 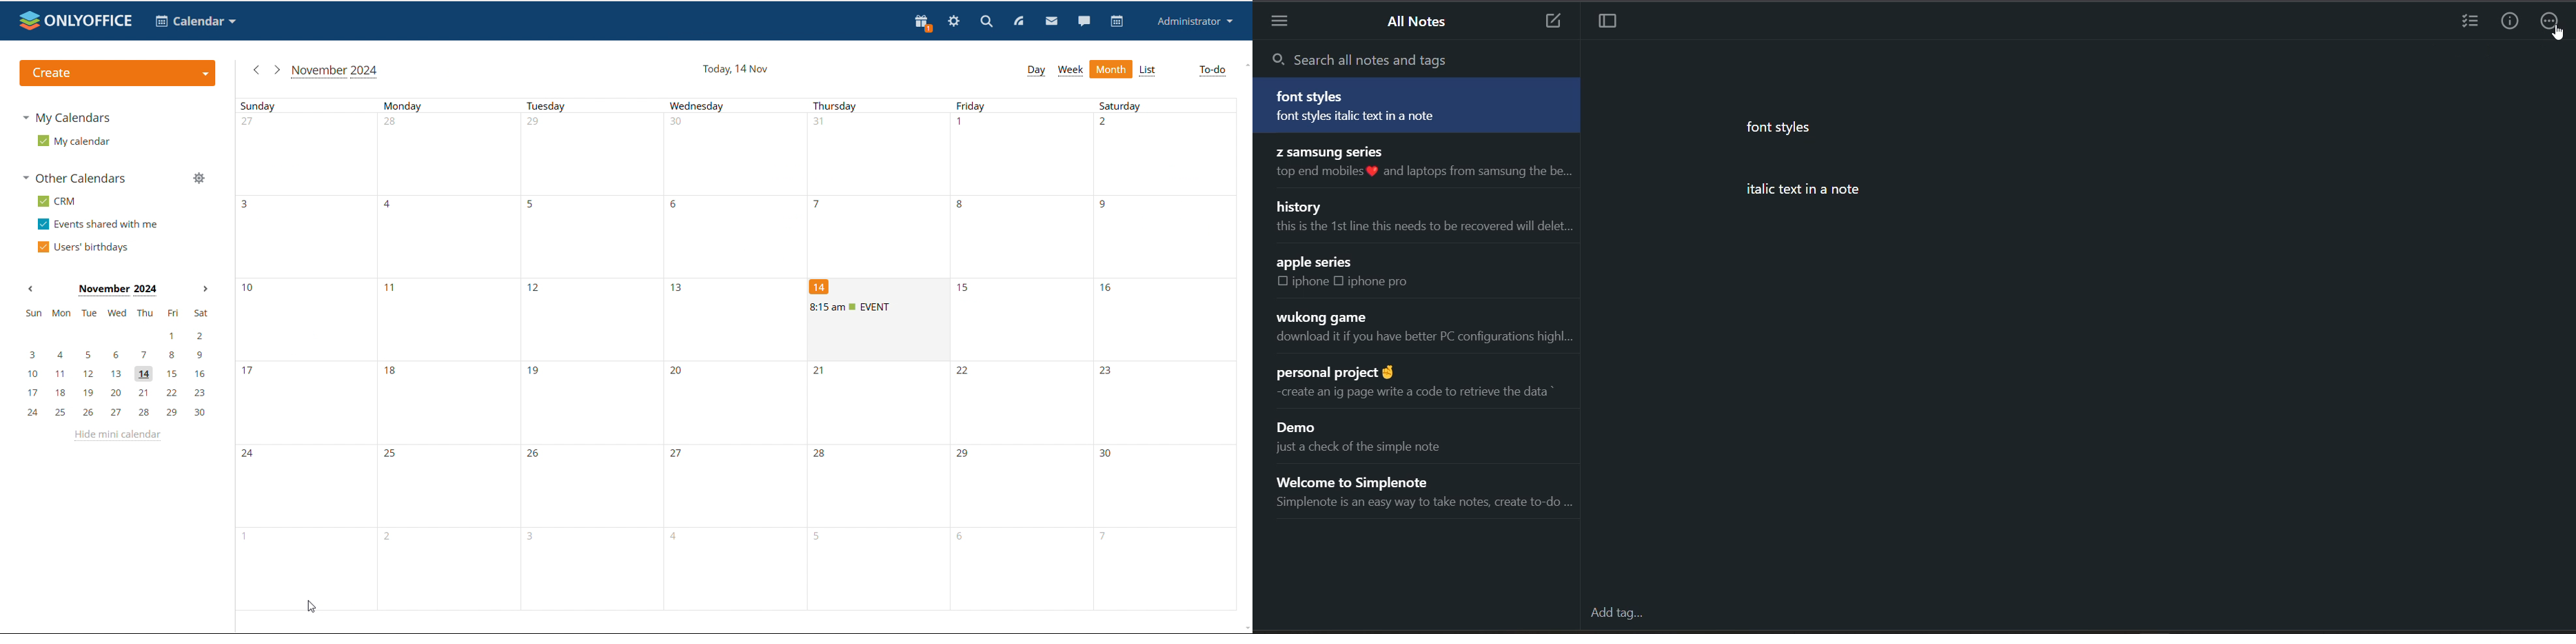 What do you see at coordinates (1430, 492) in the screenshot?
I see `note title and preview` at bounding box center [1430, 492].